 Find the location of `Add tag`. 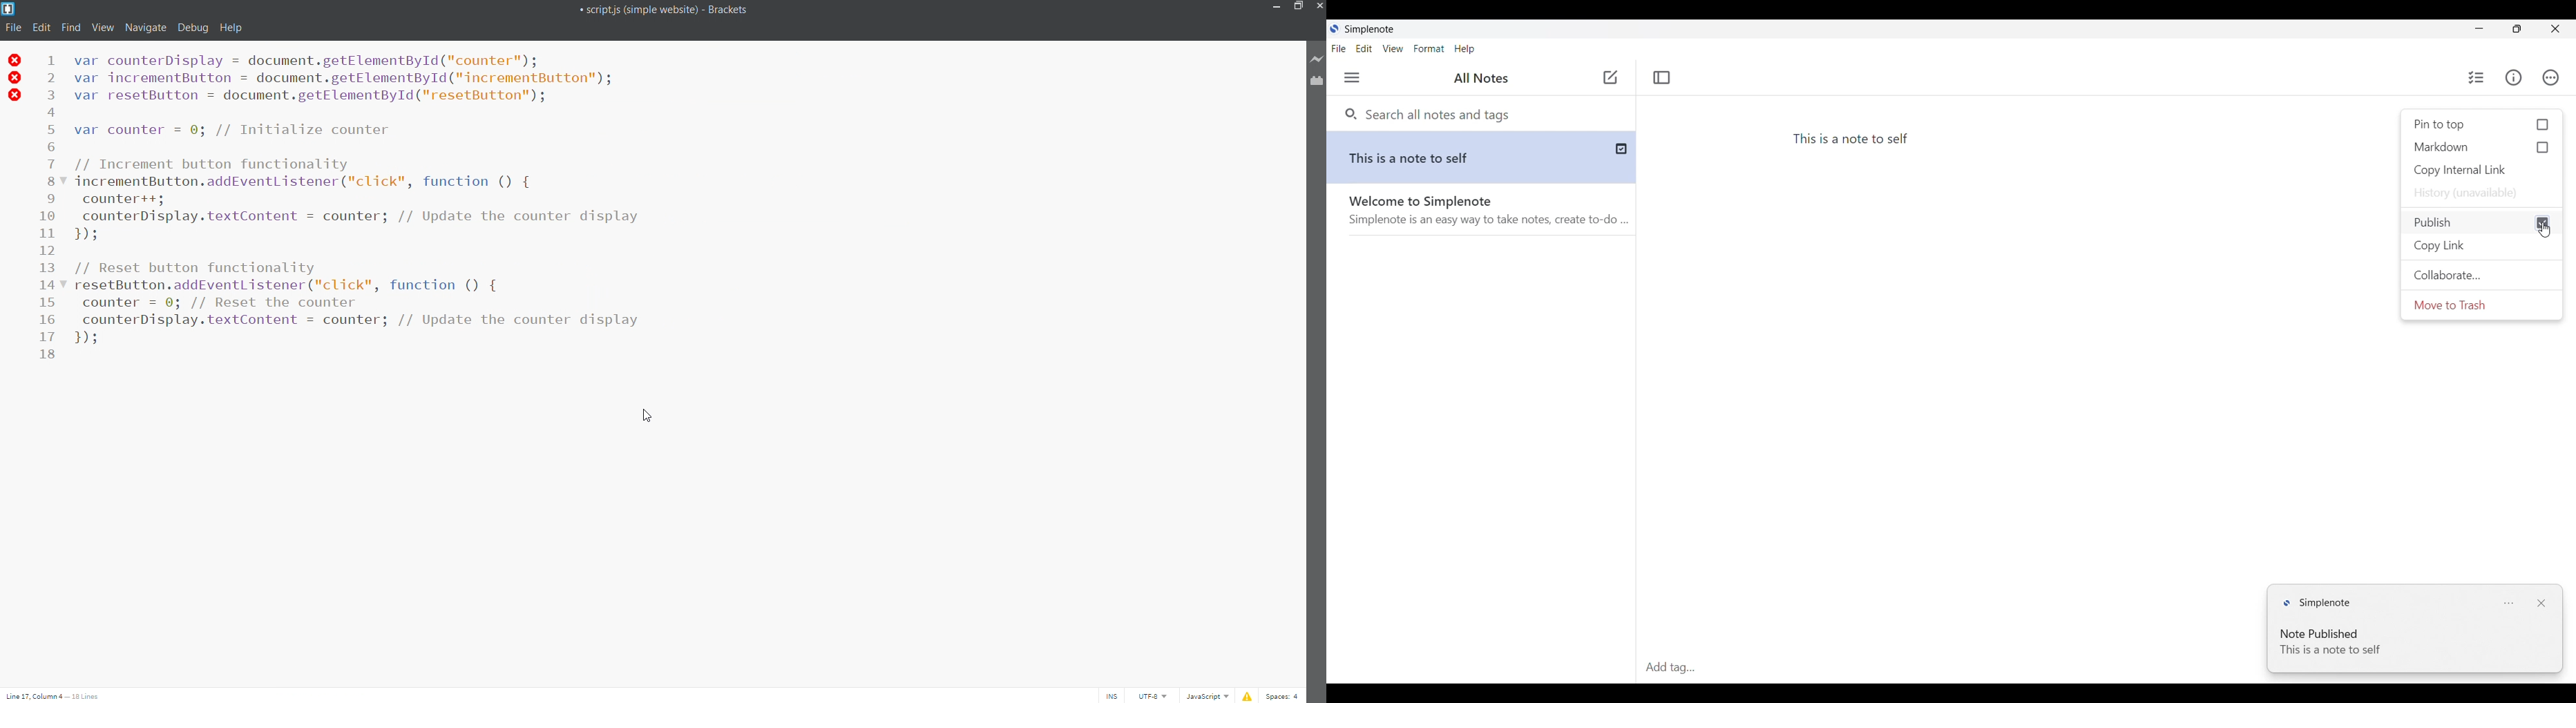

Add tag is located at coordinates (1669, 667).